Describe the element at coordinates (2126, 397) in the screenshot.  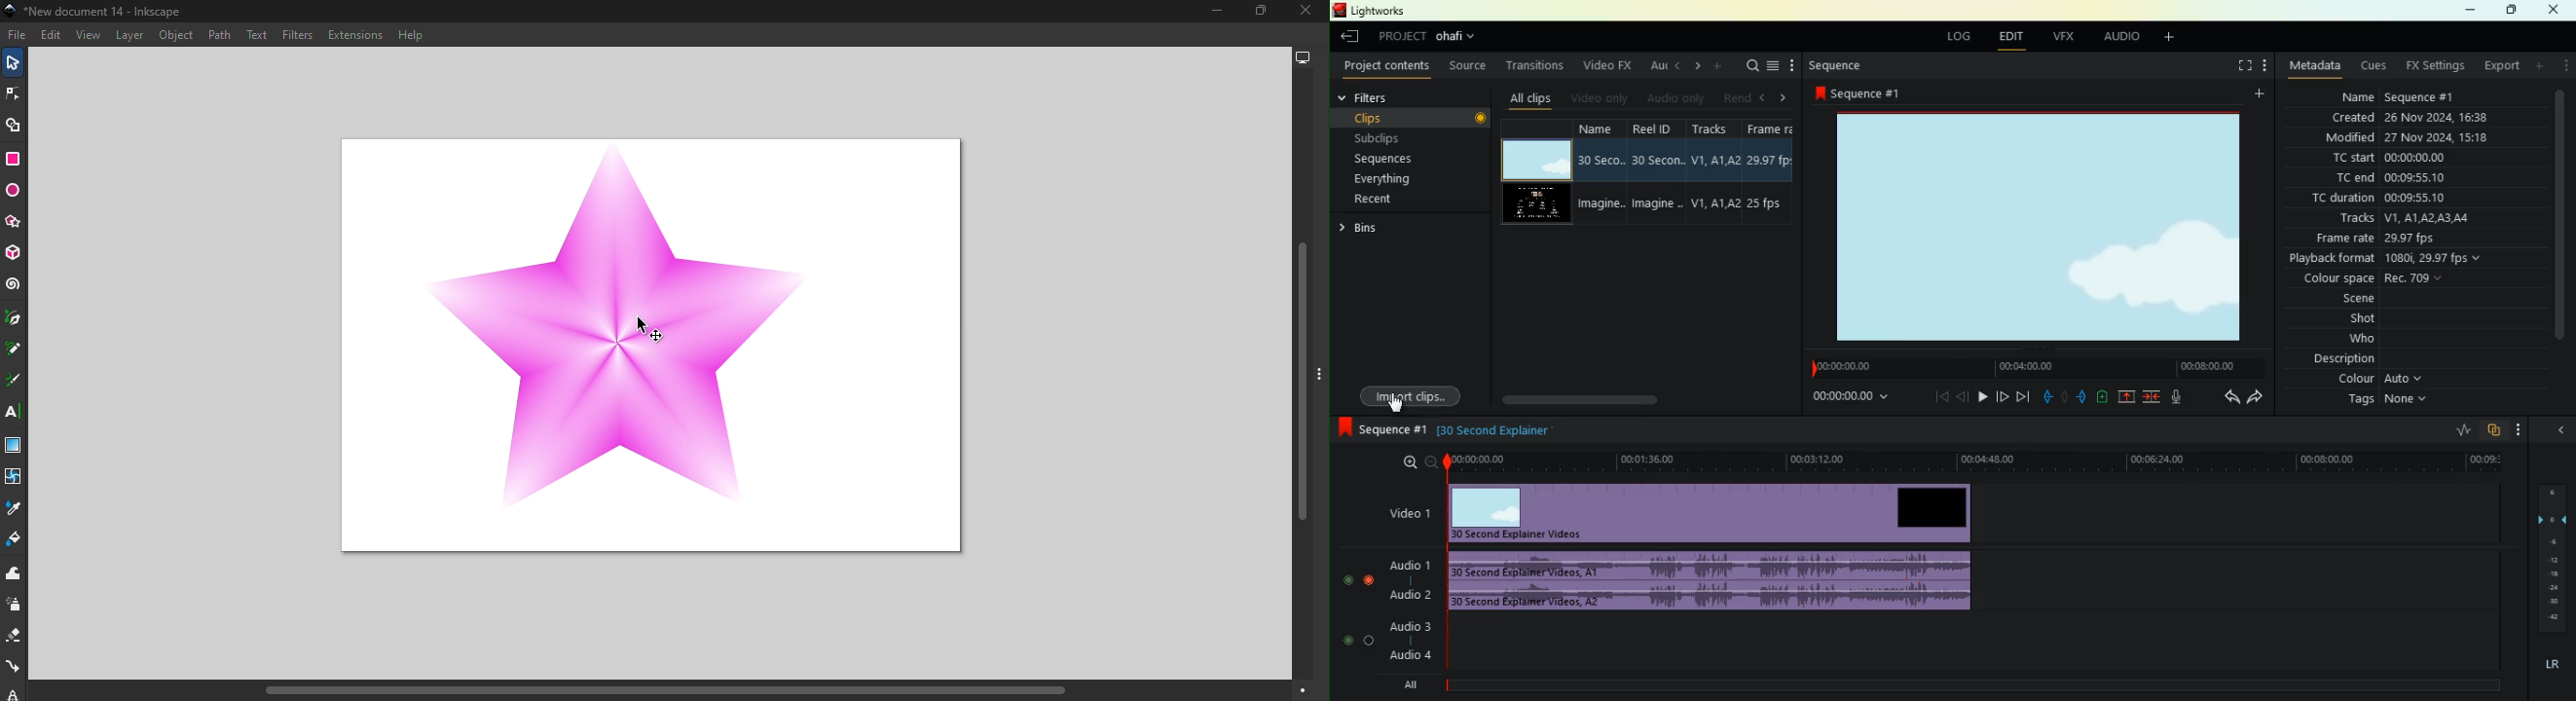
I see `up` at that location.